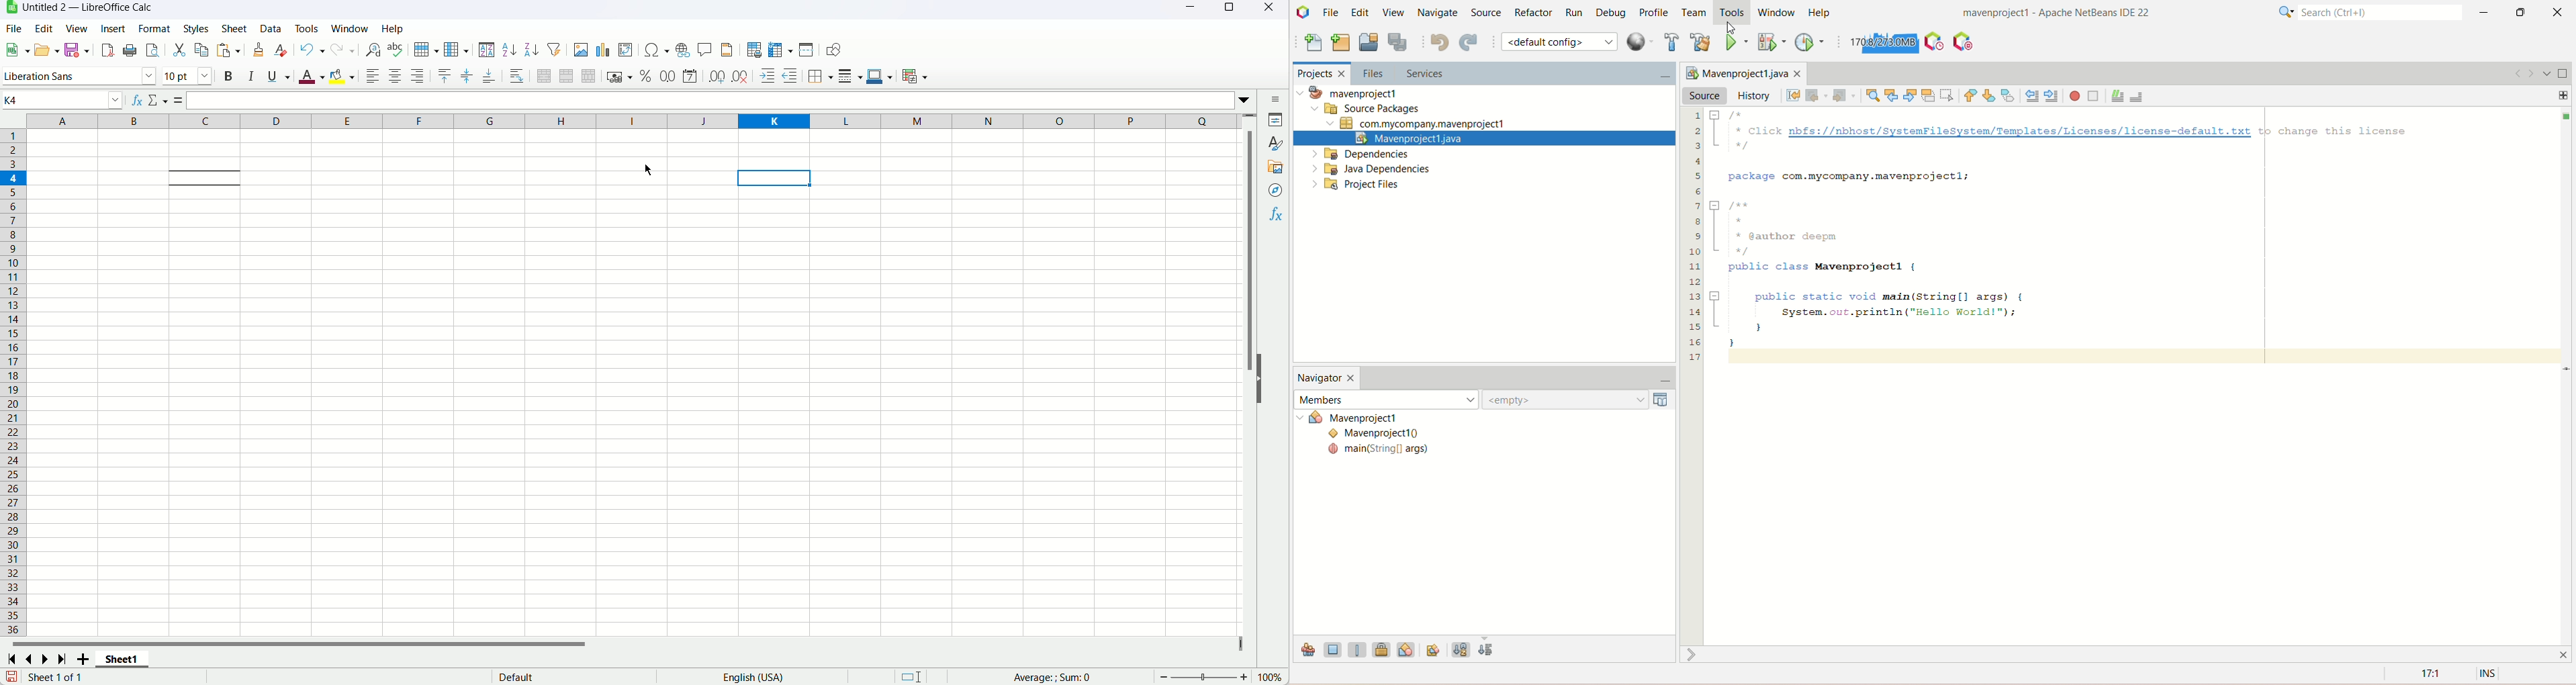 This screenshot has height=700, width=2576. What do you see at coordinates (342, 78) in the screenshot?
I see `Background color` at bounding box center [342, 78].